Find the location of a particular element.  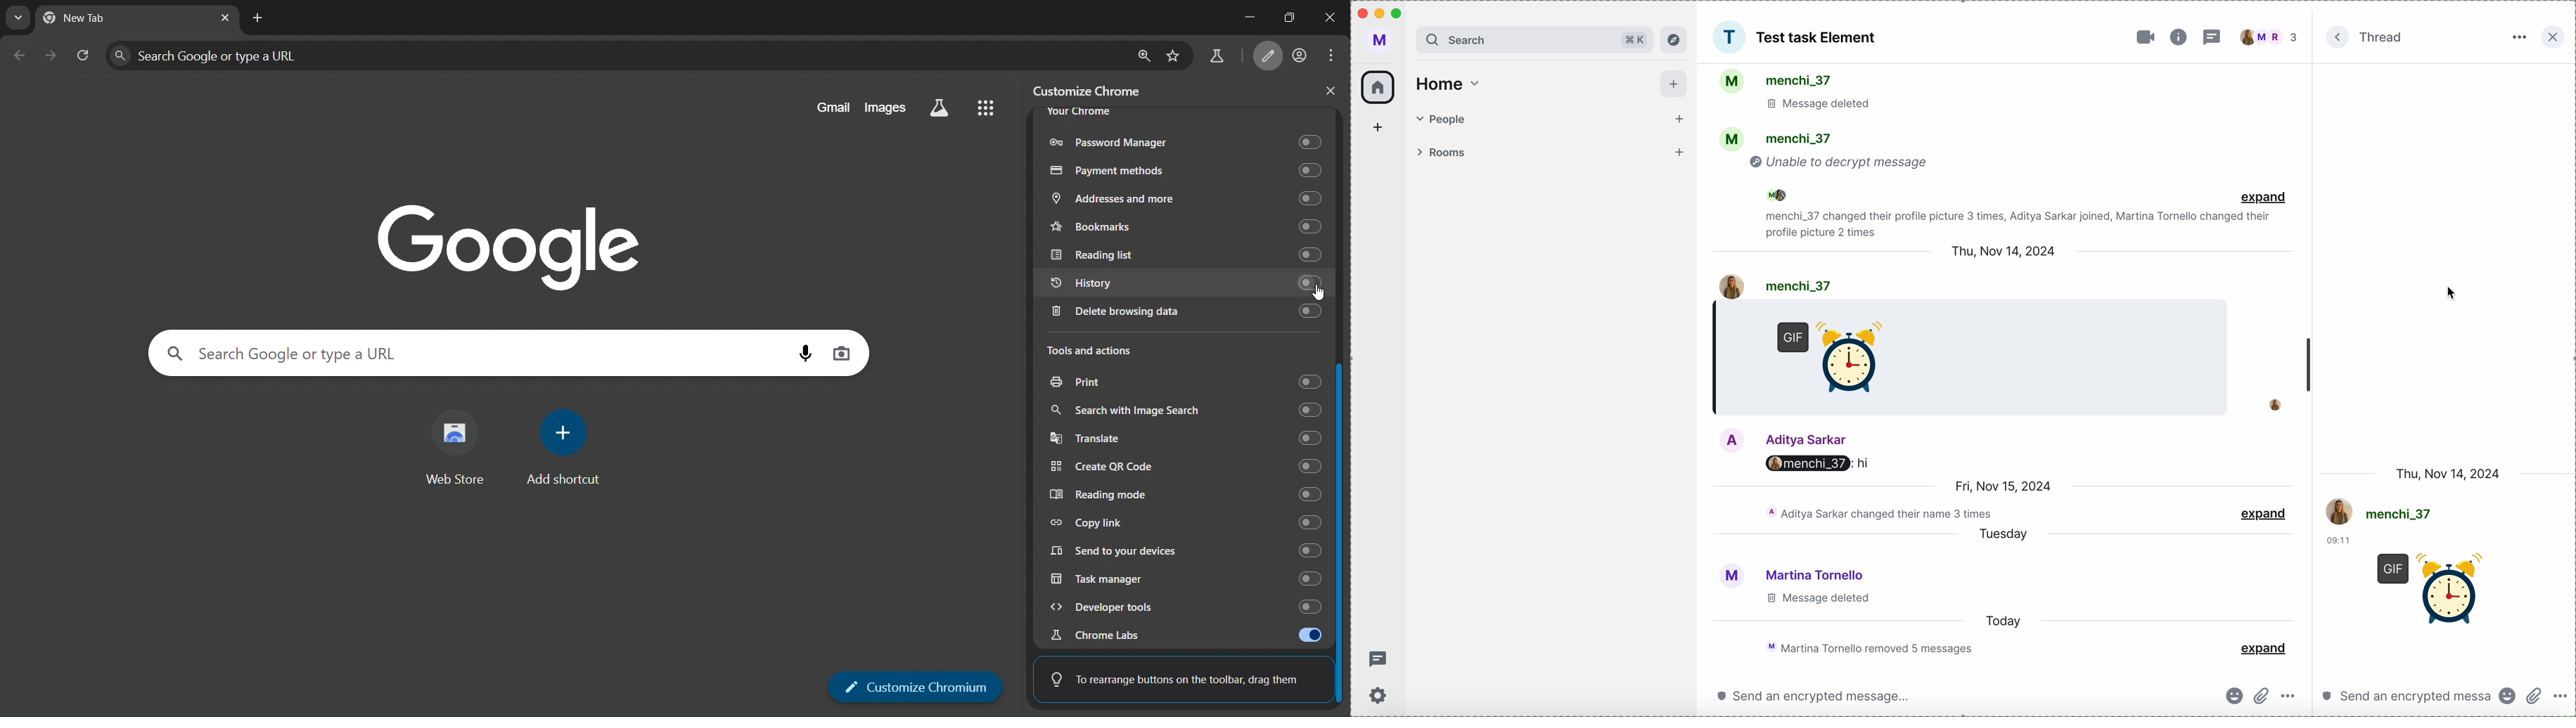

minimize is located at coordinates (1234, 18).